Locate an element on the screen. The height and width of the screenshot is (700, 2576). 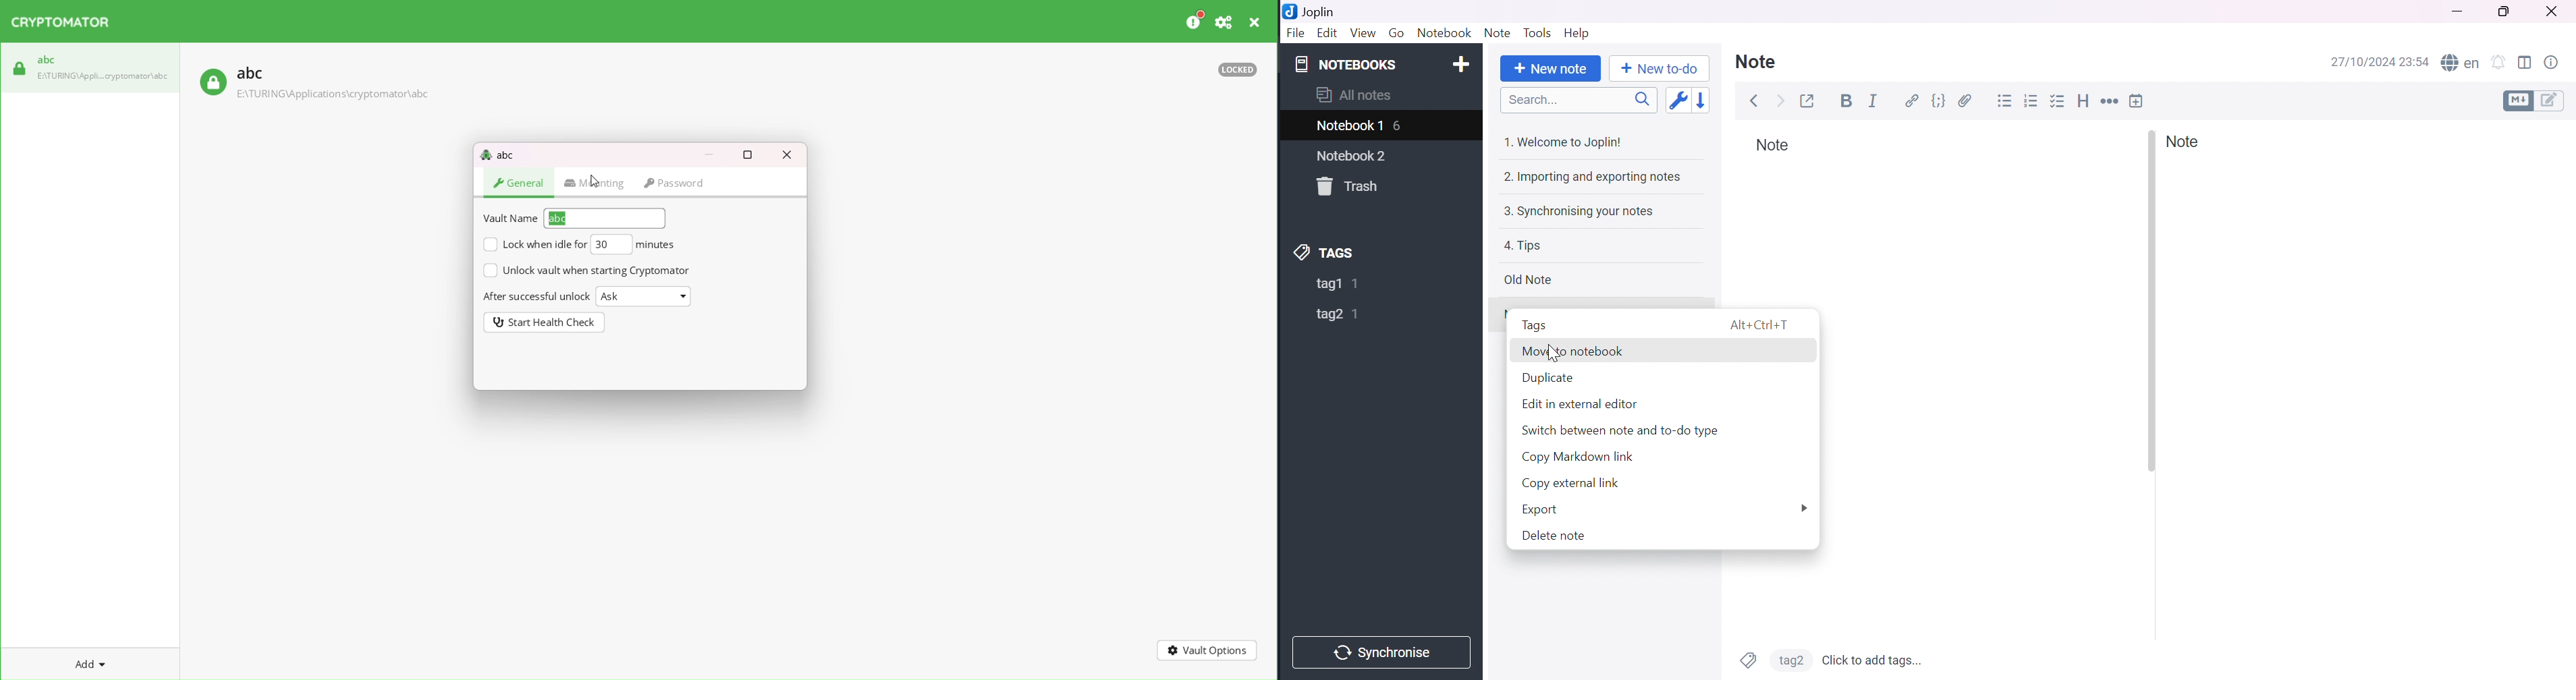
Switch between note and to-do type is located at coordinates (1619, 430).